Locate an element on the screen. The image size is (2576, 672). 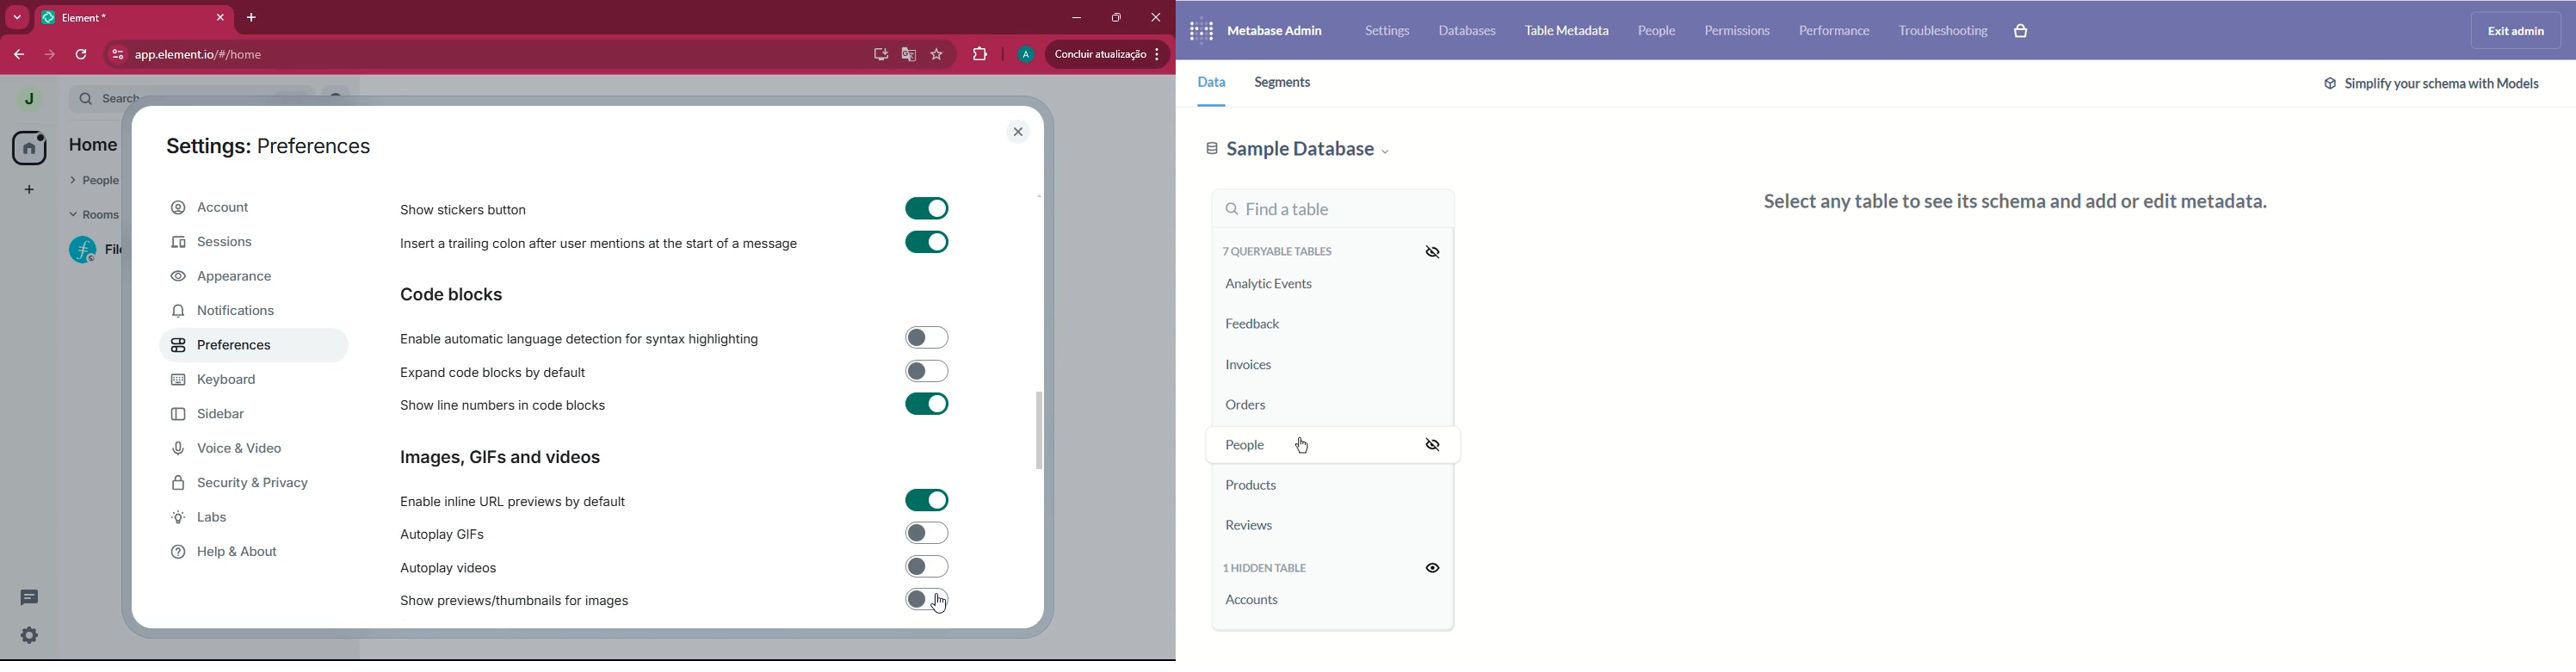
Appearance is located at coordinates (228, 281).